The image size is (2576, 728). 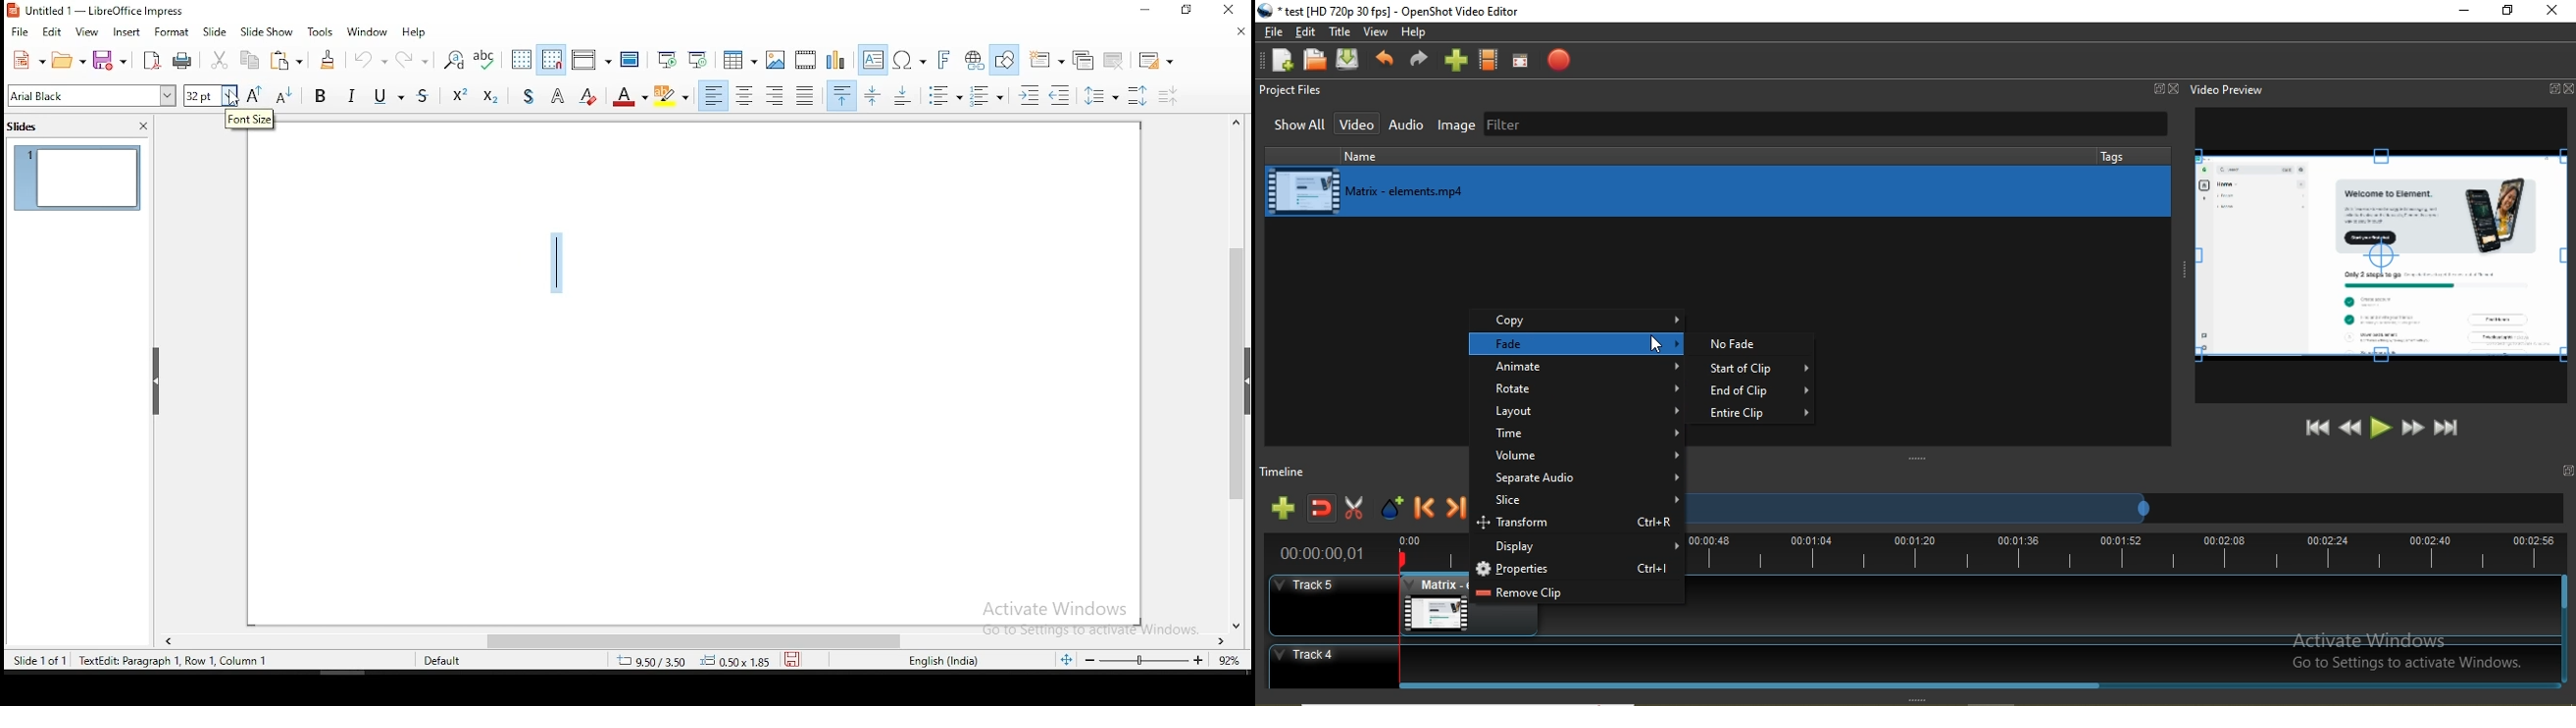 What do you see at coordinates (1657, 346) in the screenshot?
I see `cursor` at bounding box center [1657, 346].